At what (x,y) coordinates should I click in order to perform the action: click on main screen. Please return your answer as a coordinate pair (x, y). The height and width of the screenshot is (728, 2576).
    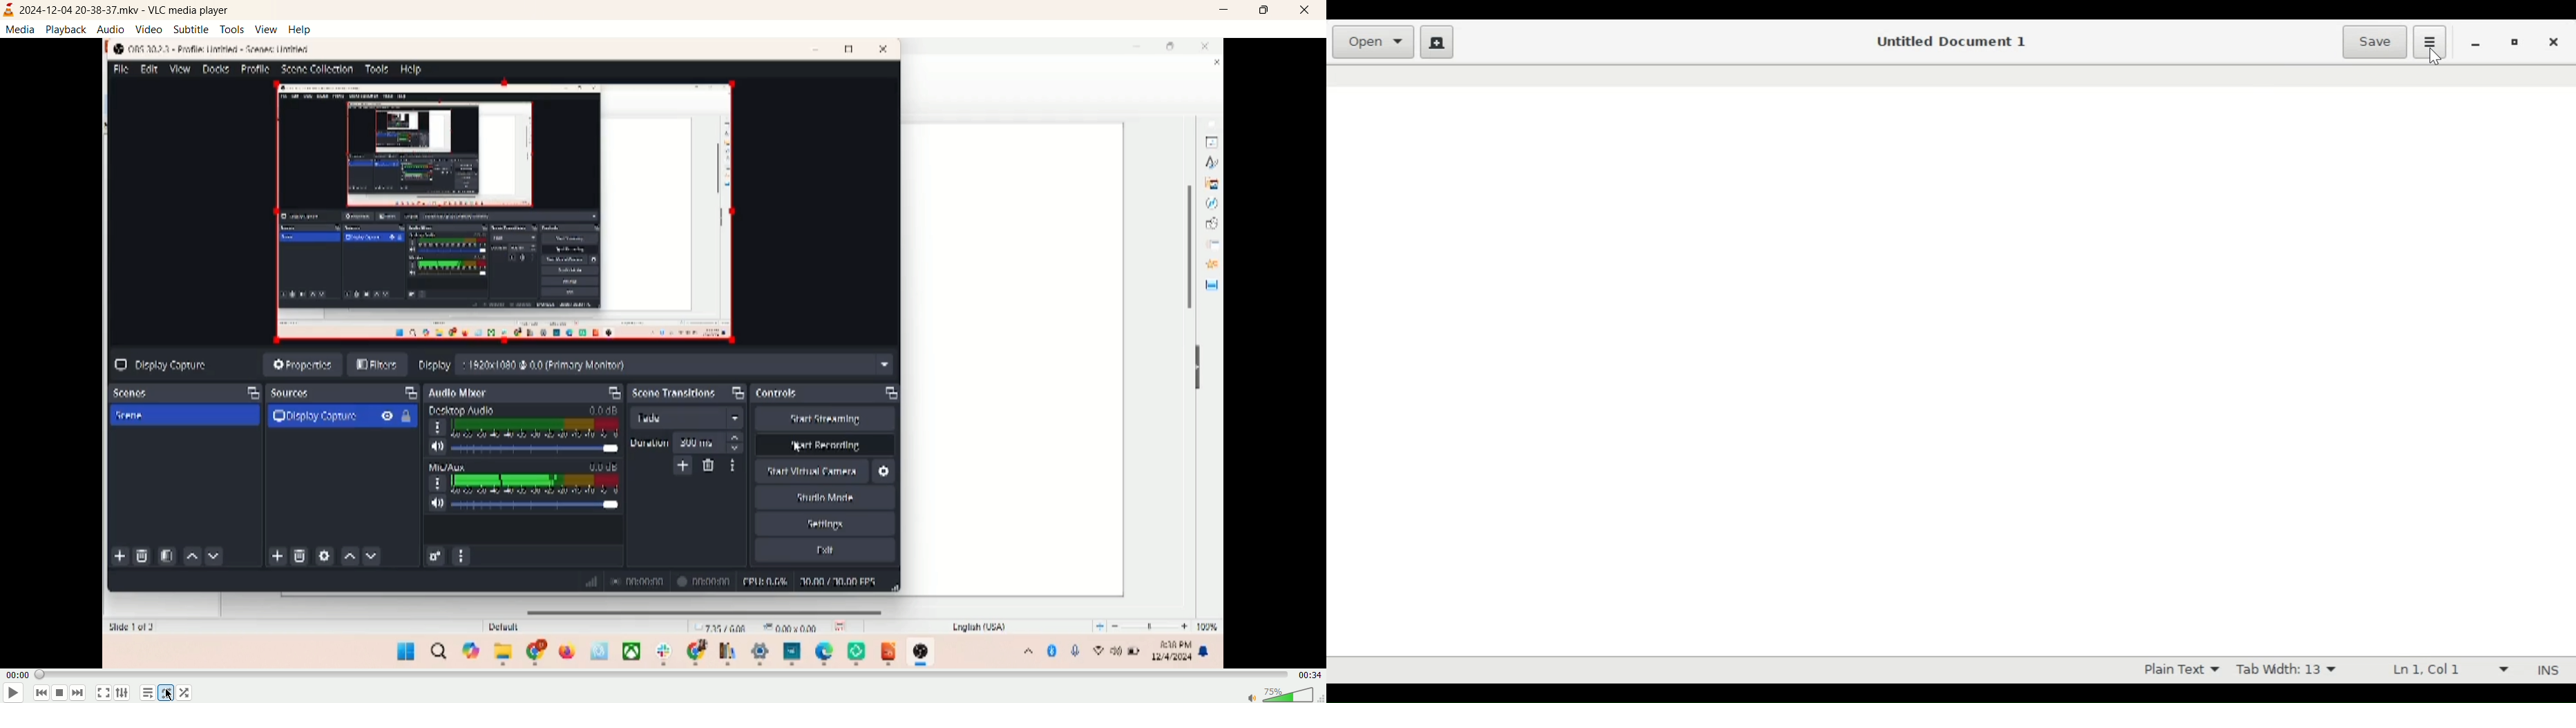
    Looking at the image, I should click on (665, 355).